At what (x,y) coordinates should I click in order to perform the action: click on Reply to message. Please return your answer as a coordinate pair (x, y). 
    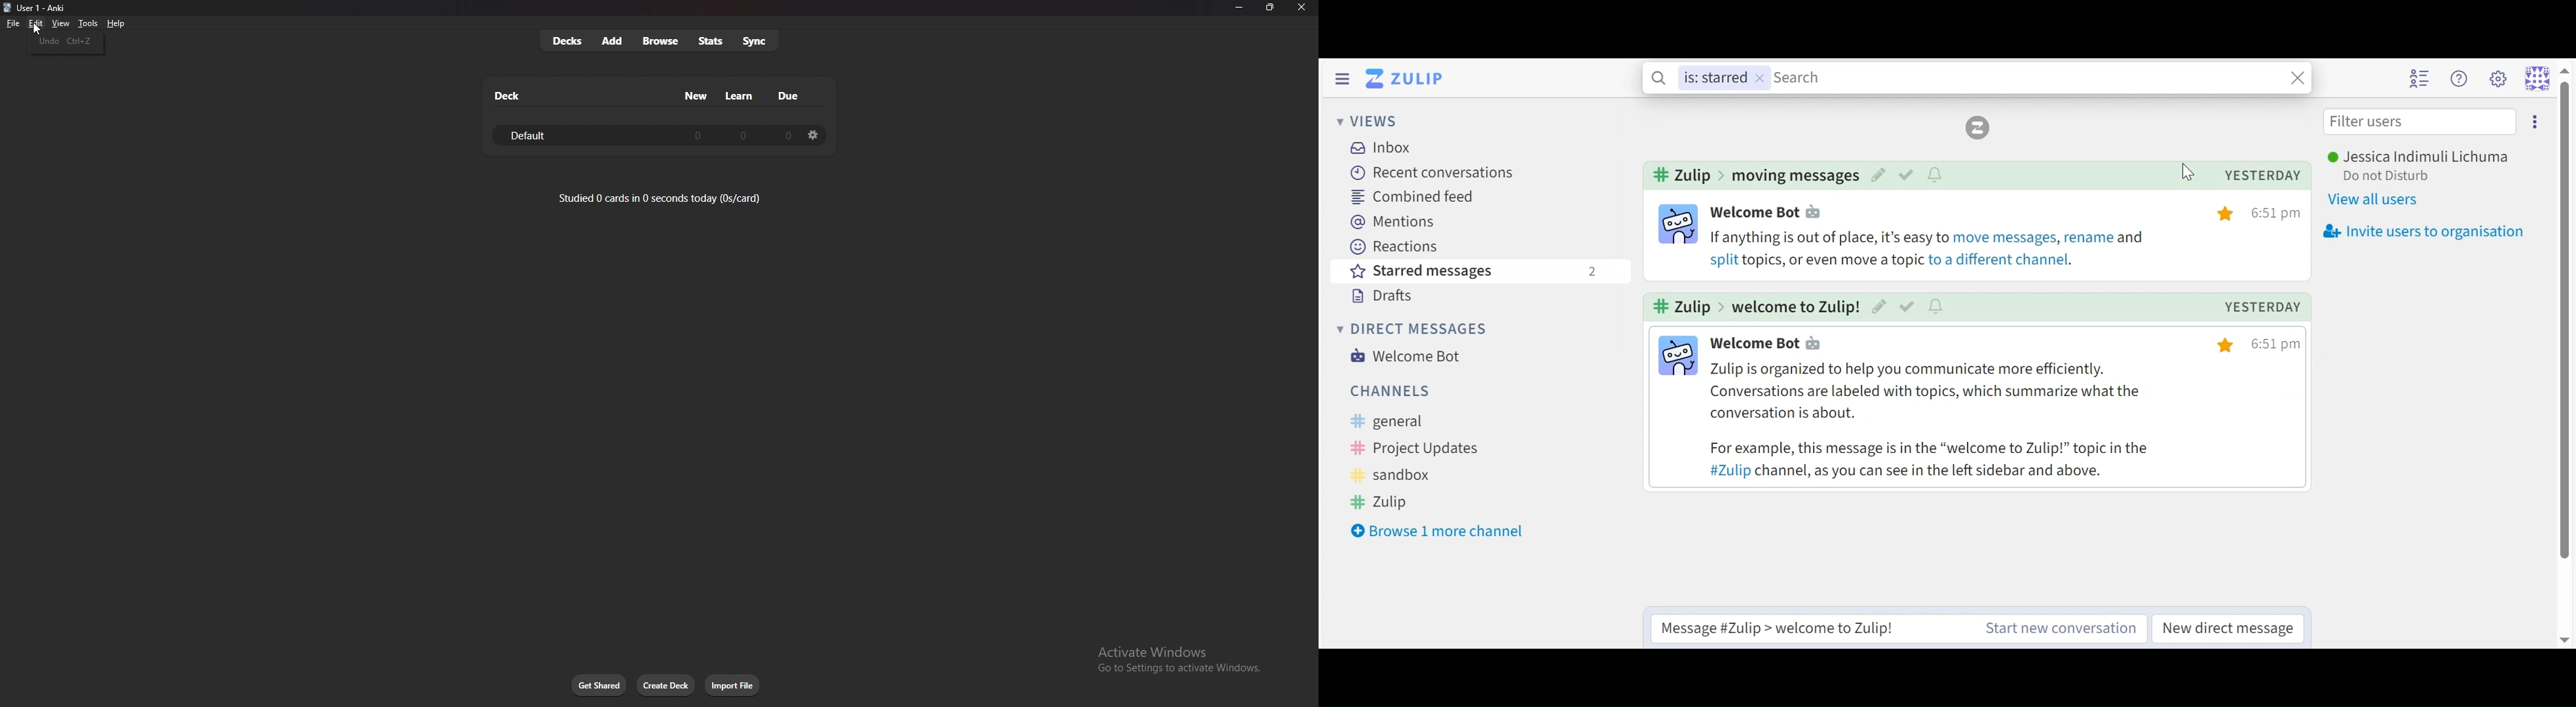
    Looking at the image, I should click on (1801, 628).